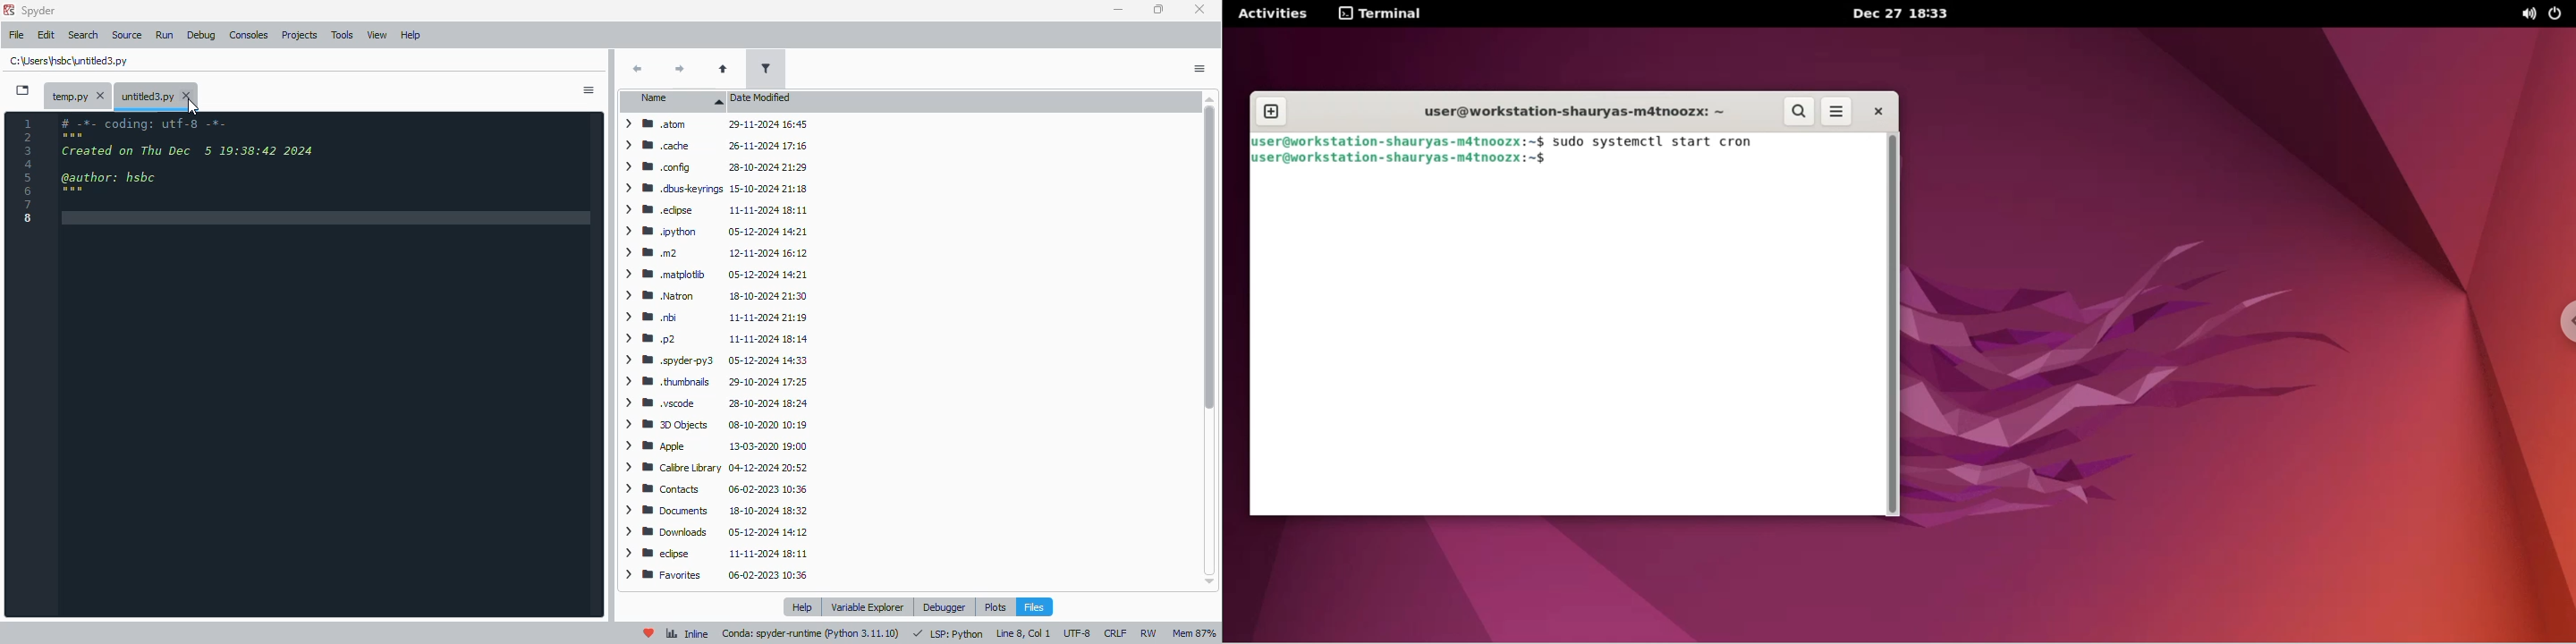  Describe the element at coordinates (714, 510) in the screenshot. I see `> BB Documents 18-10-2024 18:32` at that location.